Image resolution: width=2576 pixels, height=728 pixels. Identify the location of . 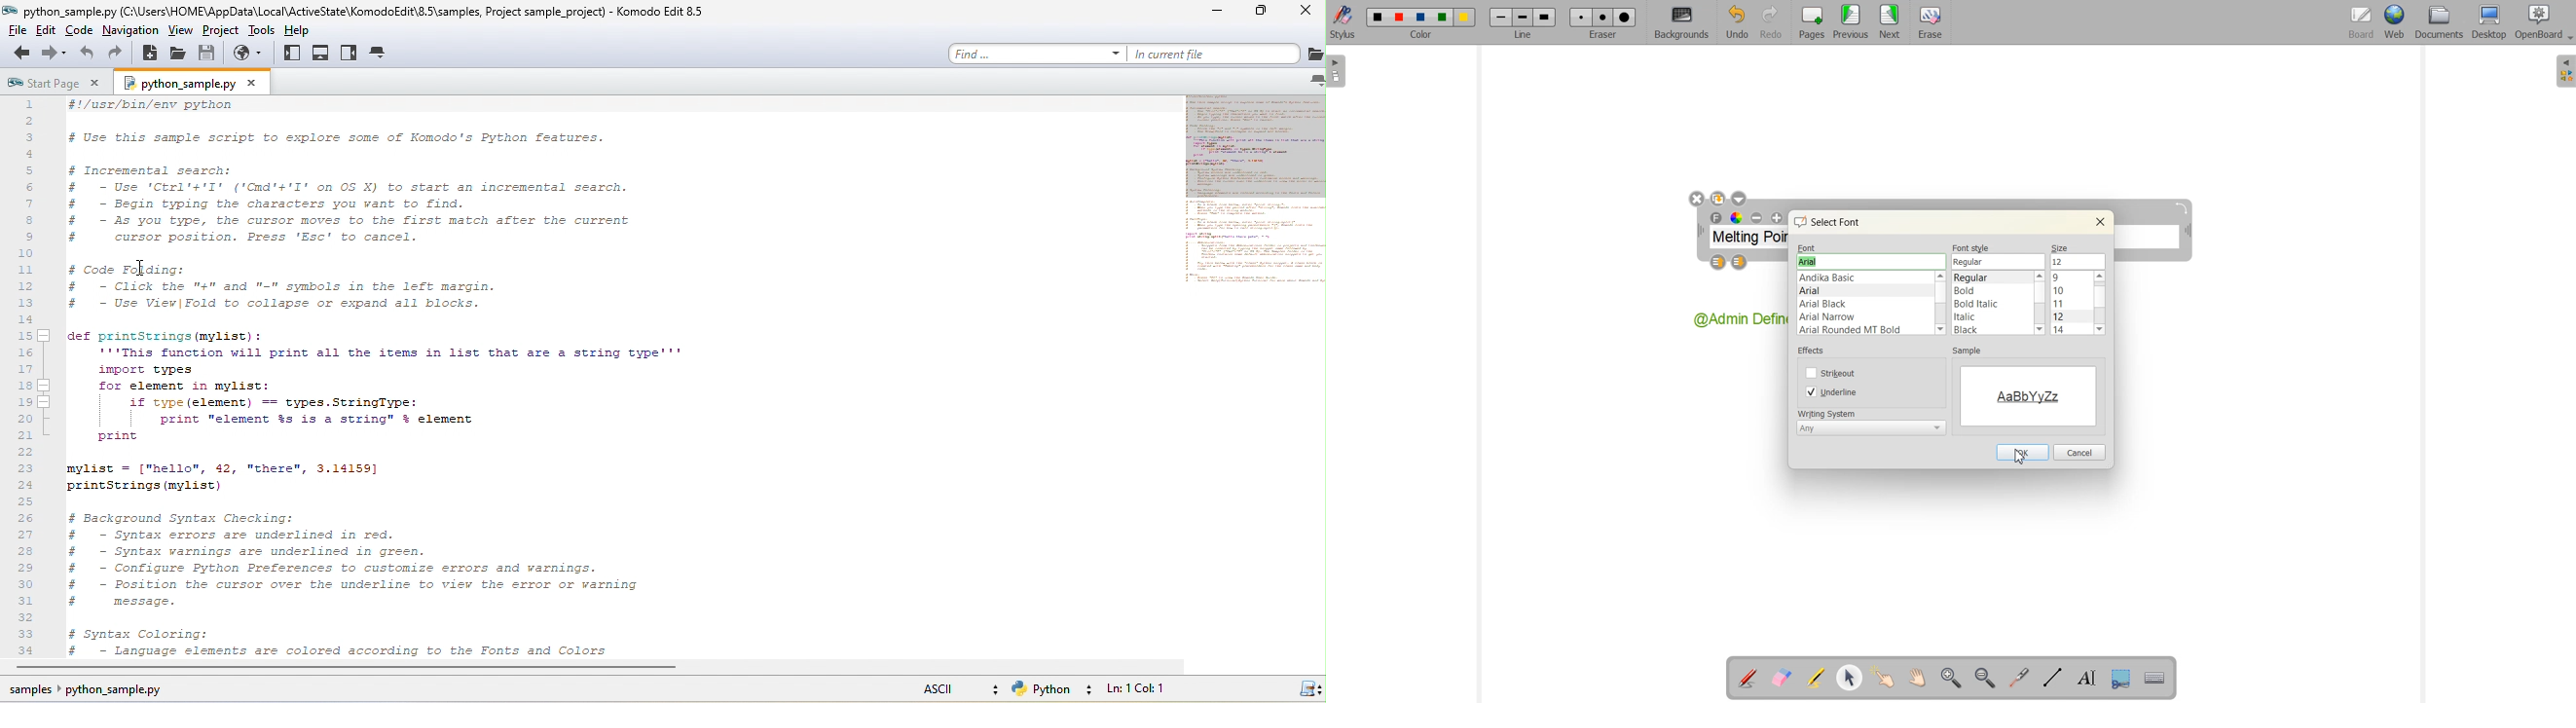
(511, 376).